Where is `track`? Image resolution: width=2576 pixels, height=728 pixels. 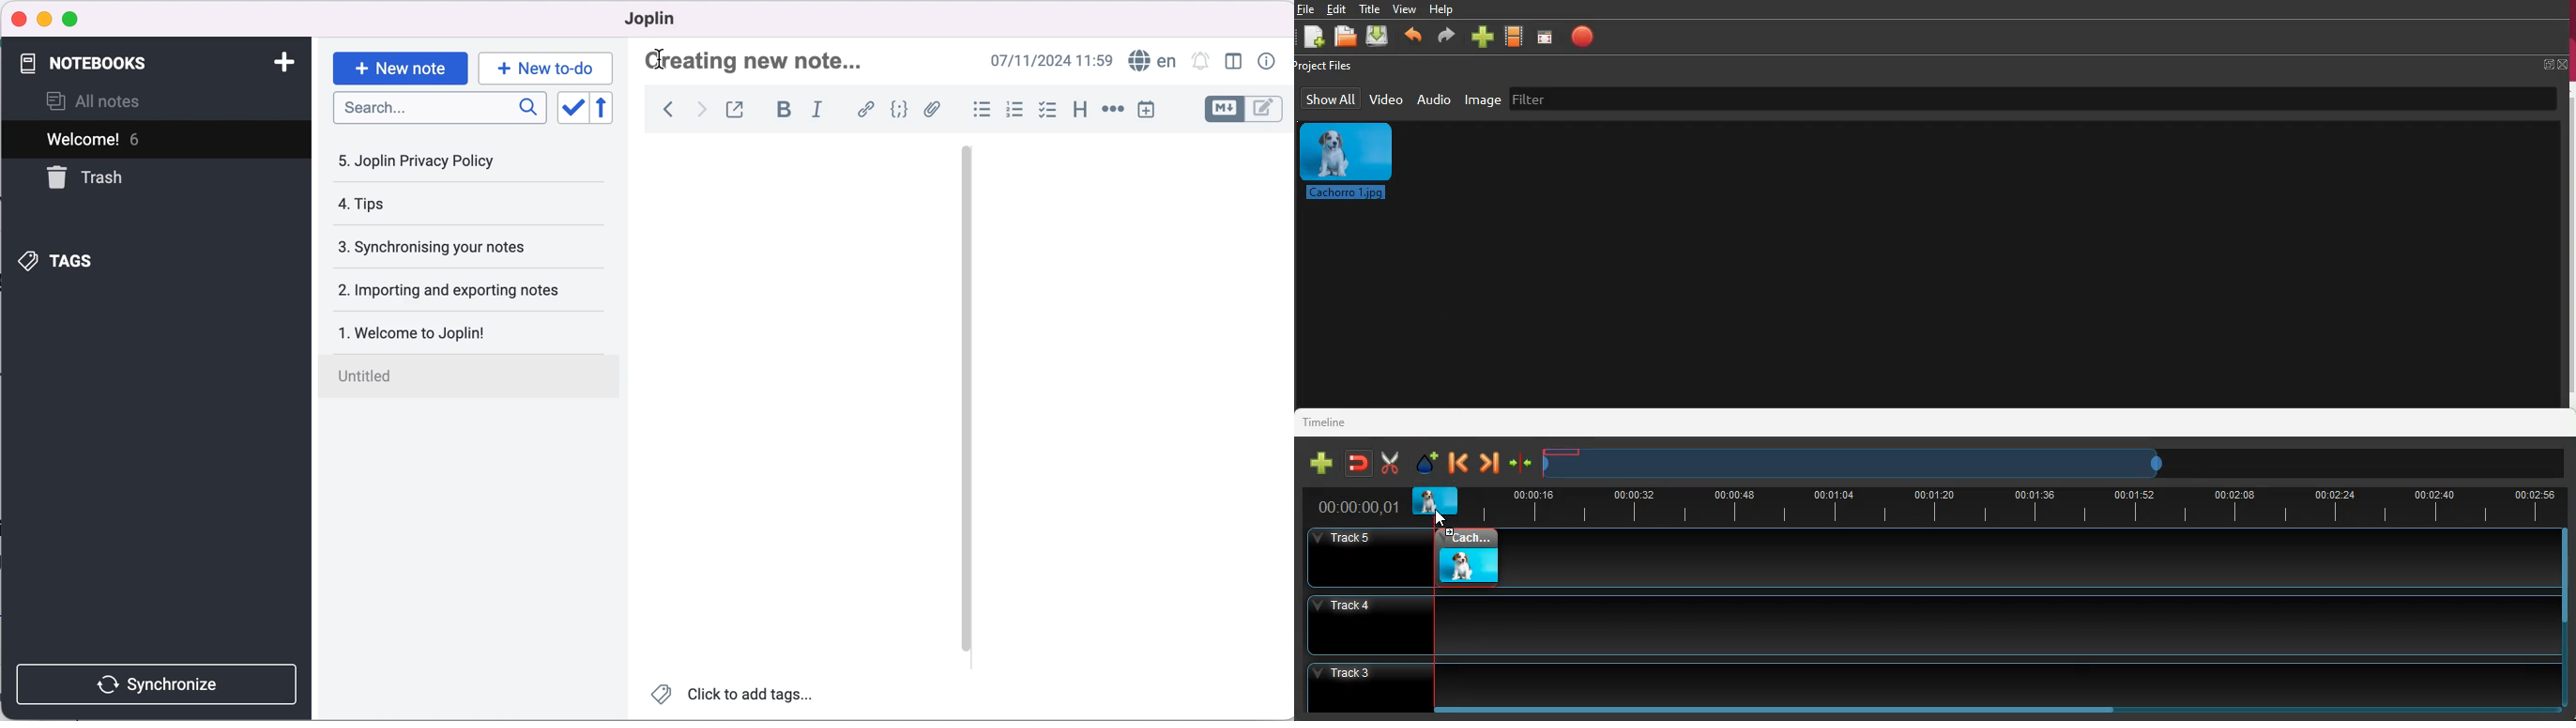 track is located at coordinates (2044, 563).